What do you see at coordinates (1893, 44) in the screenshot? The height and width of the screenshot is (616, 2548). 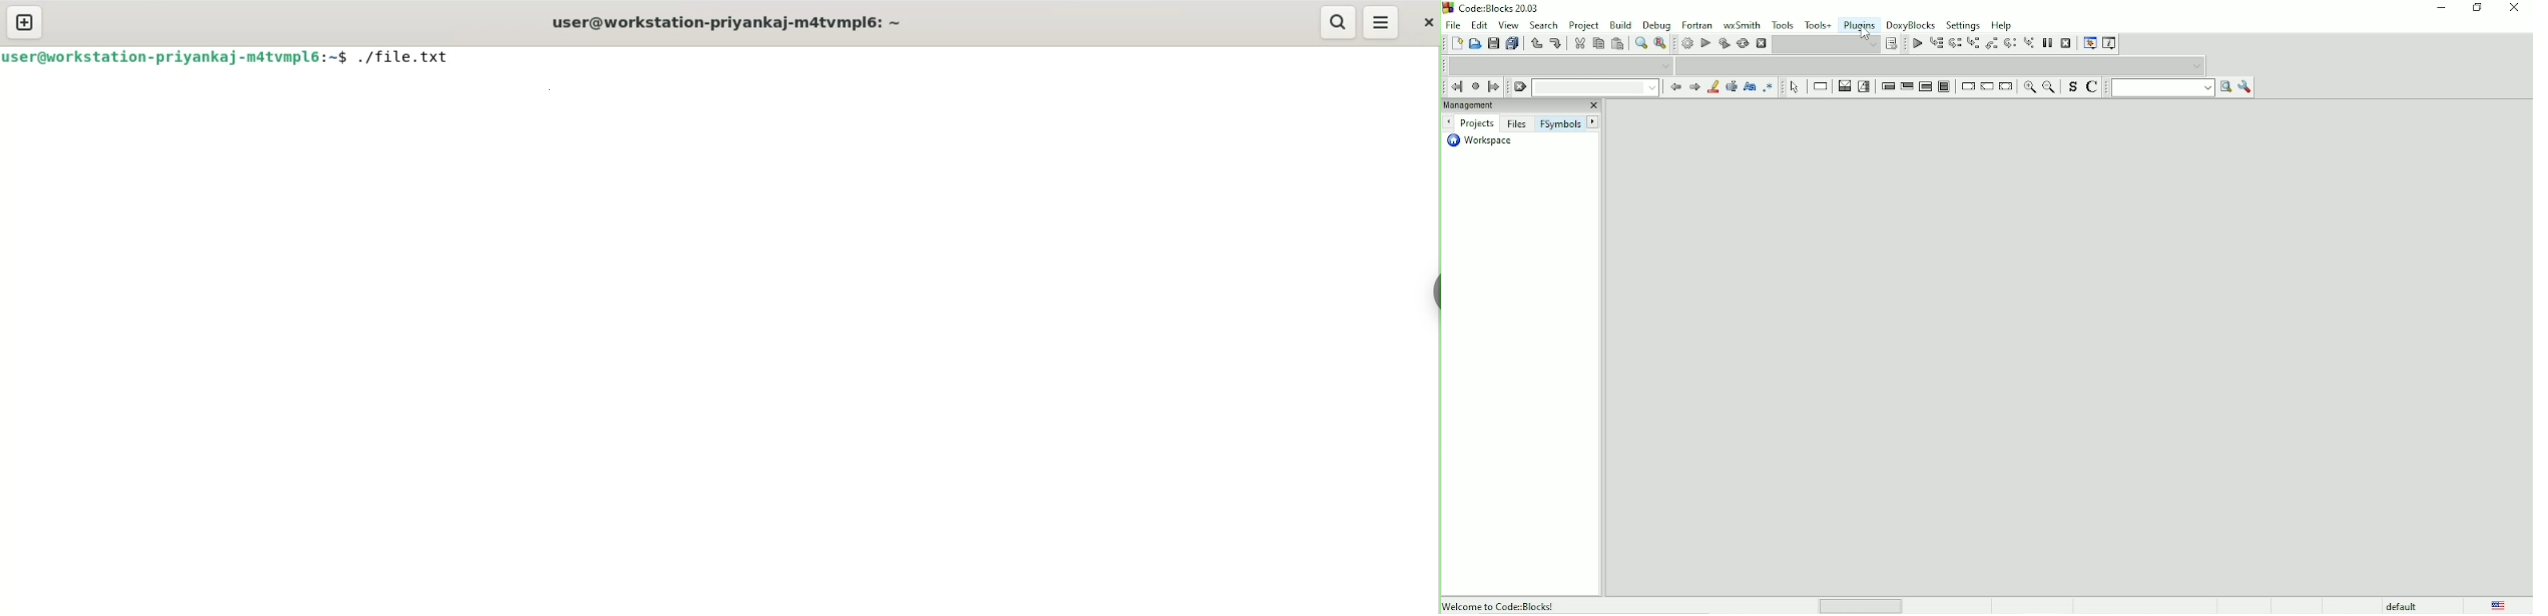 I see `Show the select target dialog` at bounding box center [1893, 44].